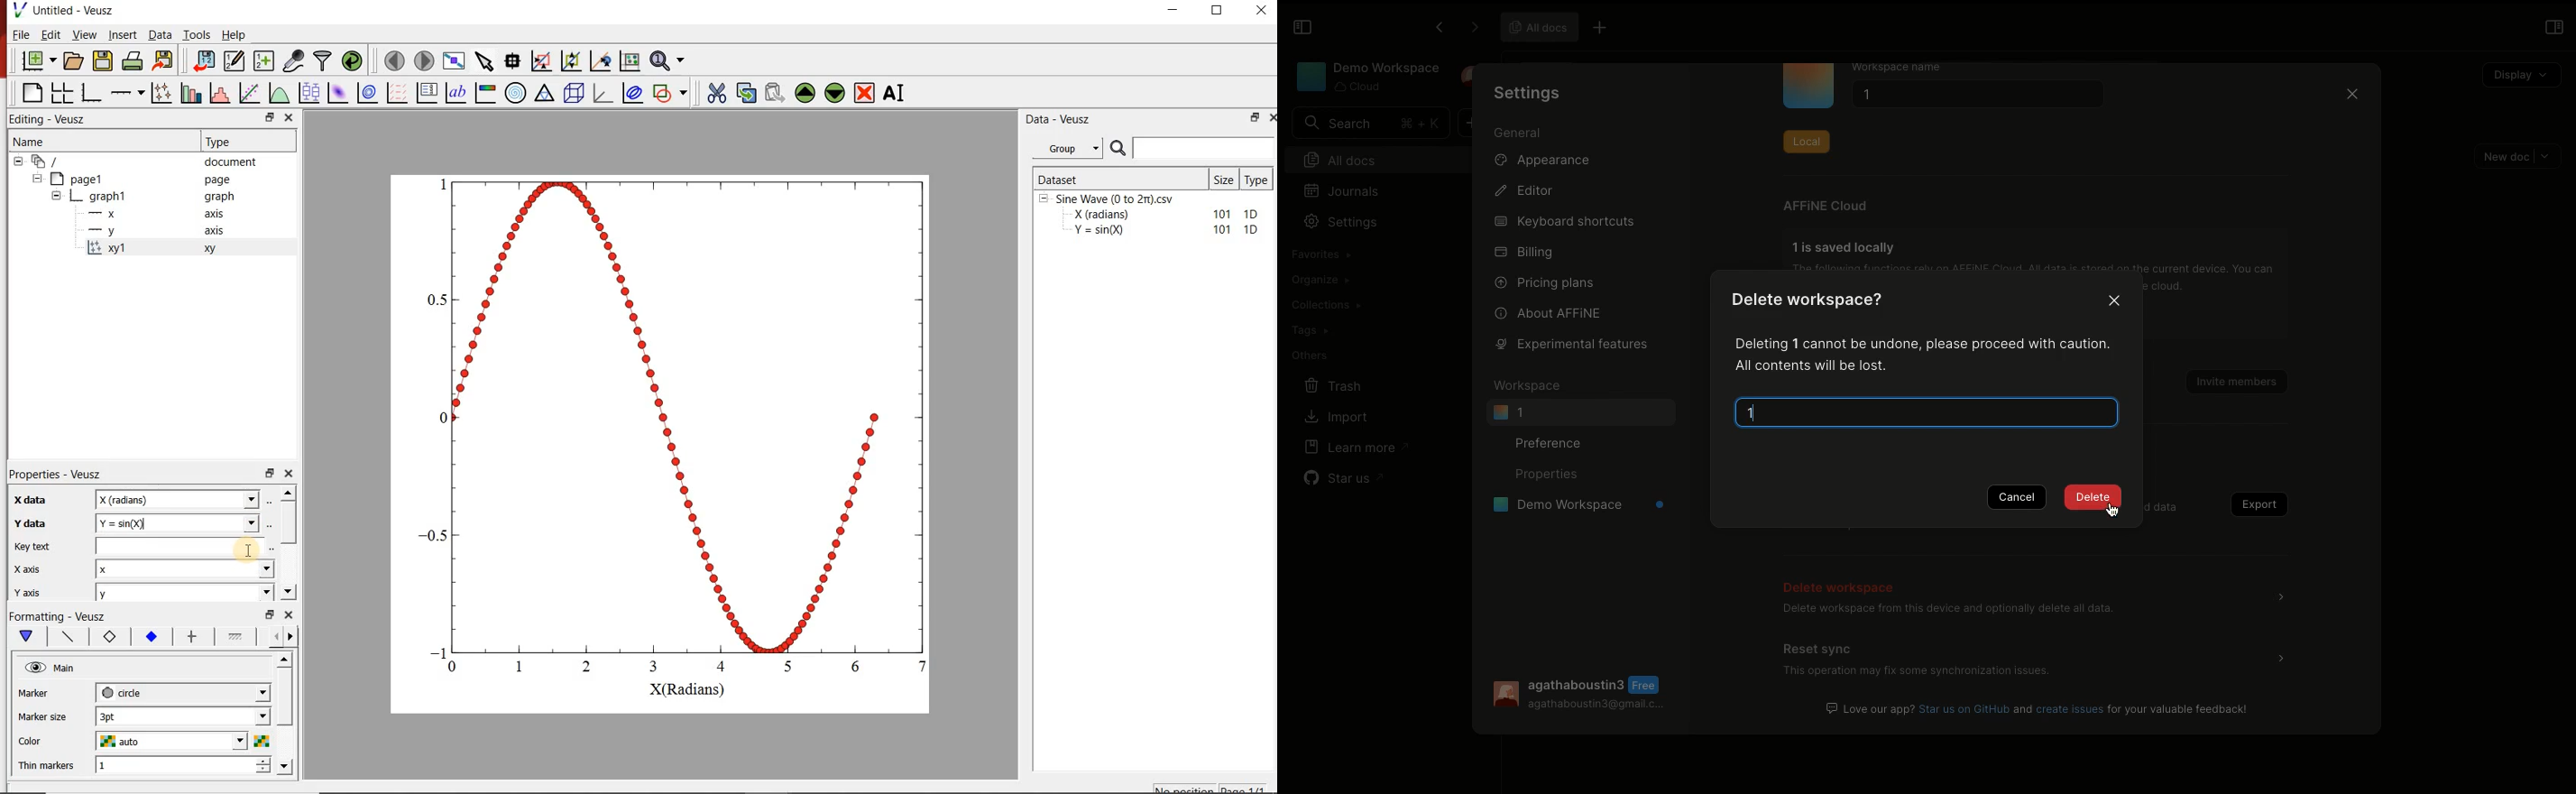  Describe the element at coordinates (1119, 178) in the screenshot. I see `Dataset` at that location.